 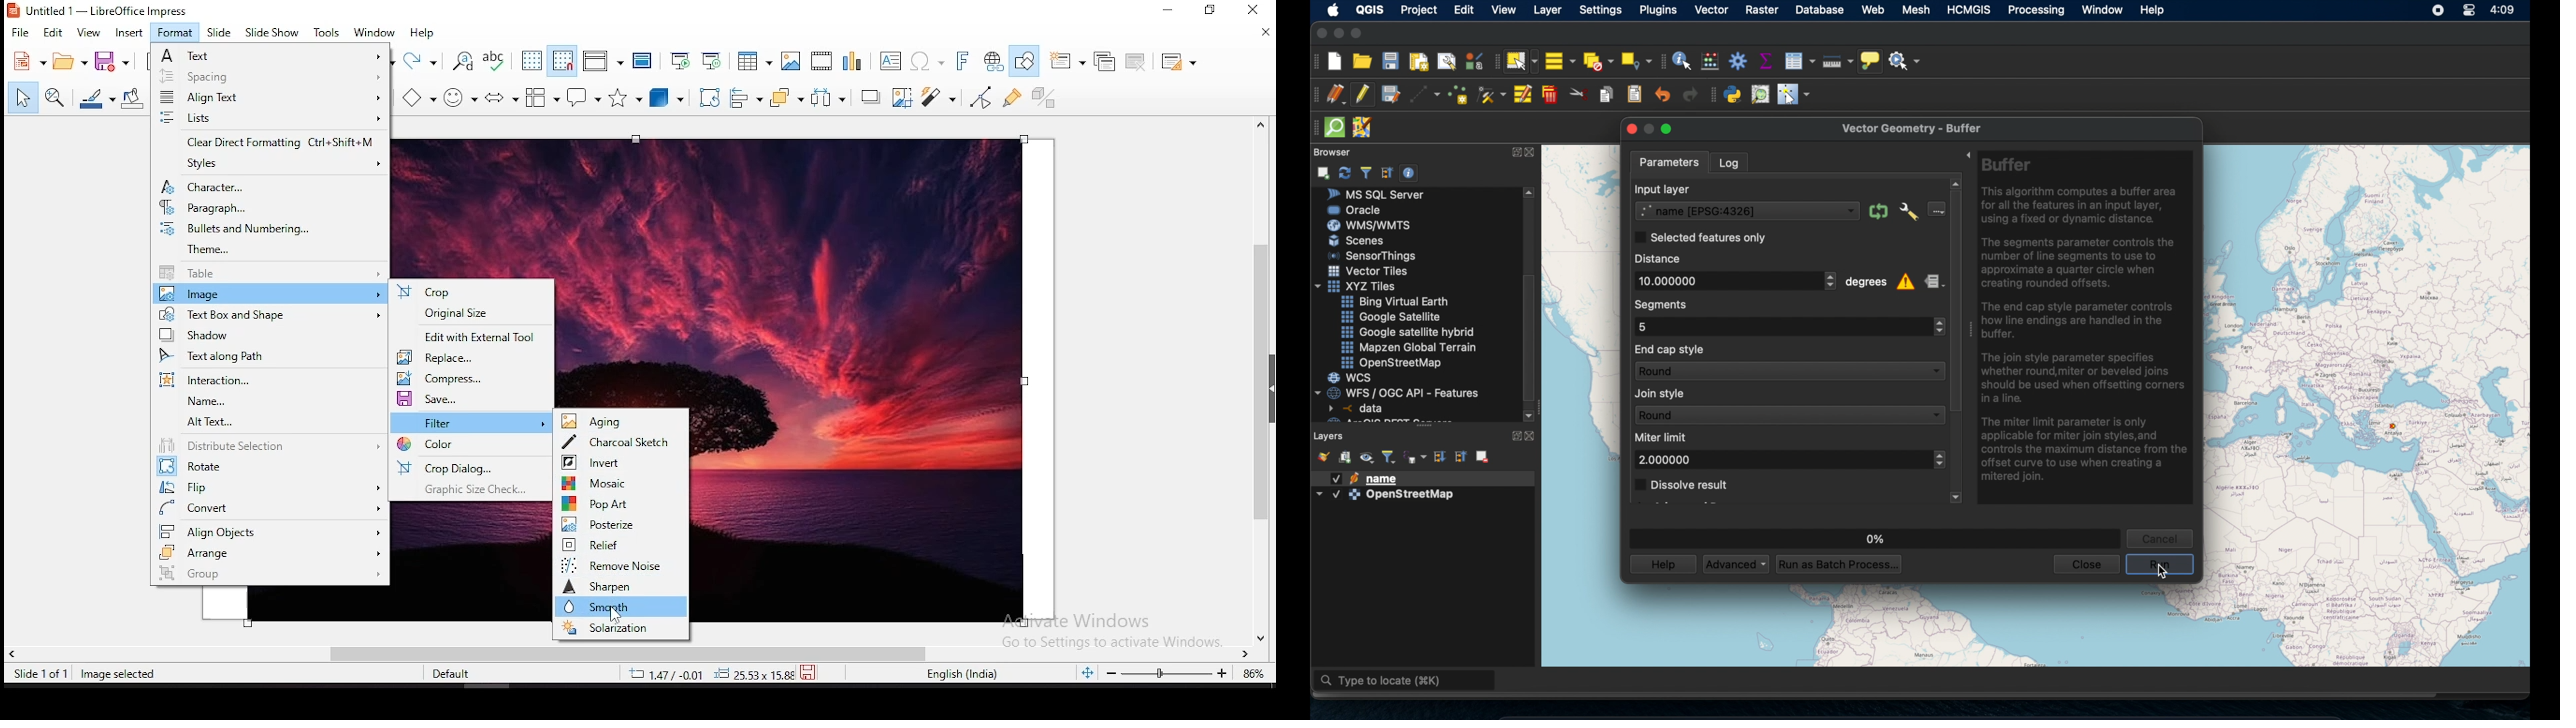 What do you see at coordinates (1322, 455) in the screenshot?
I see `style manager` at bounding box center [1322, 455].